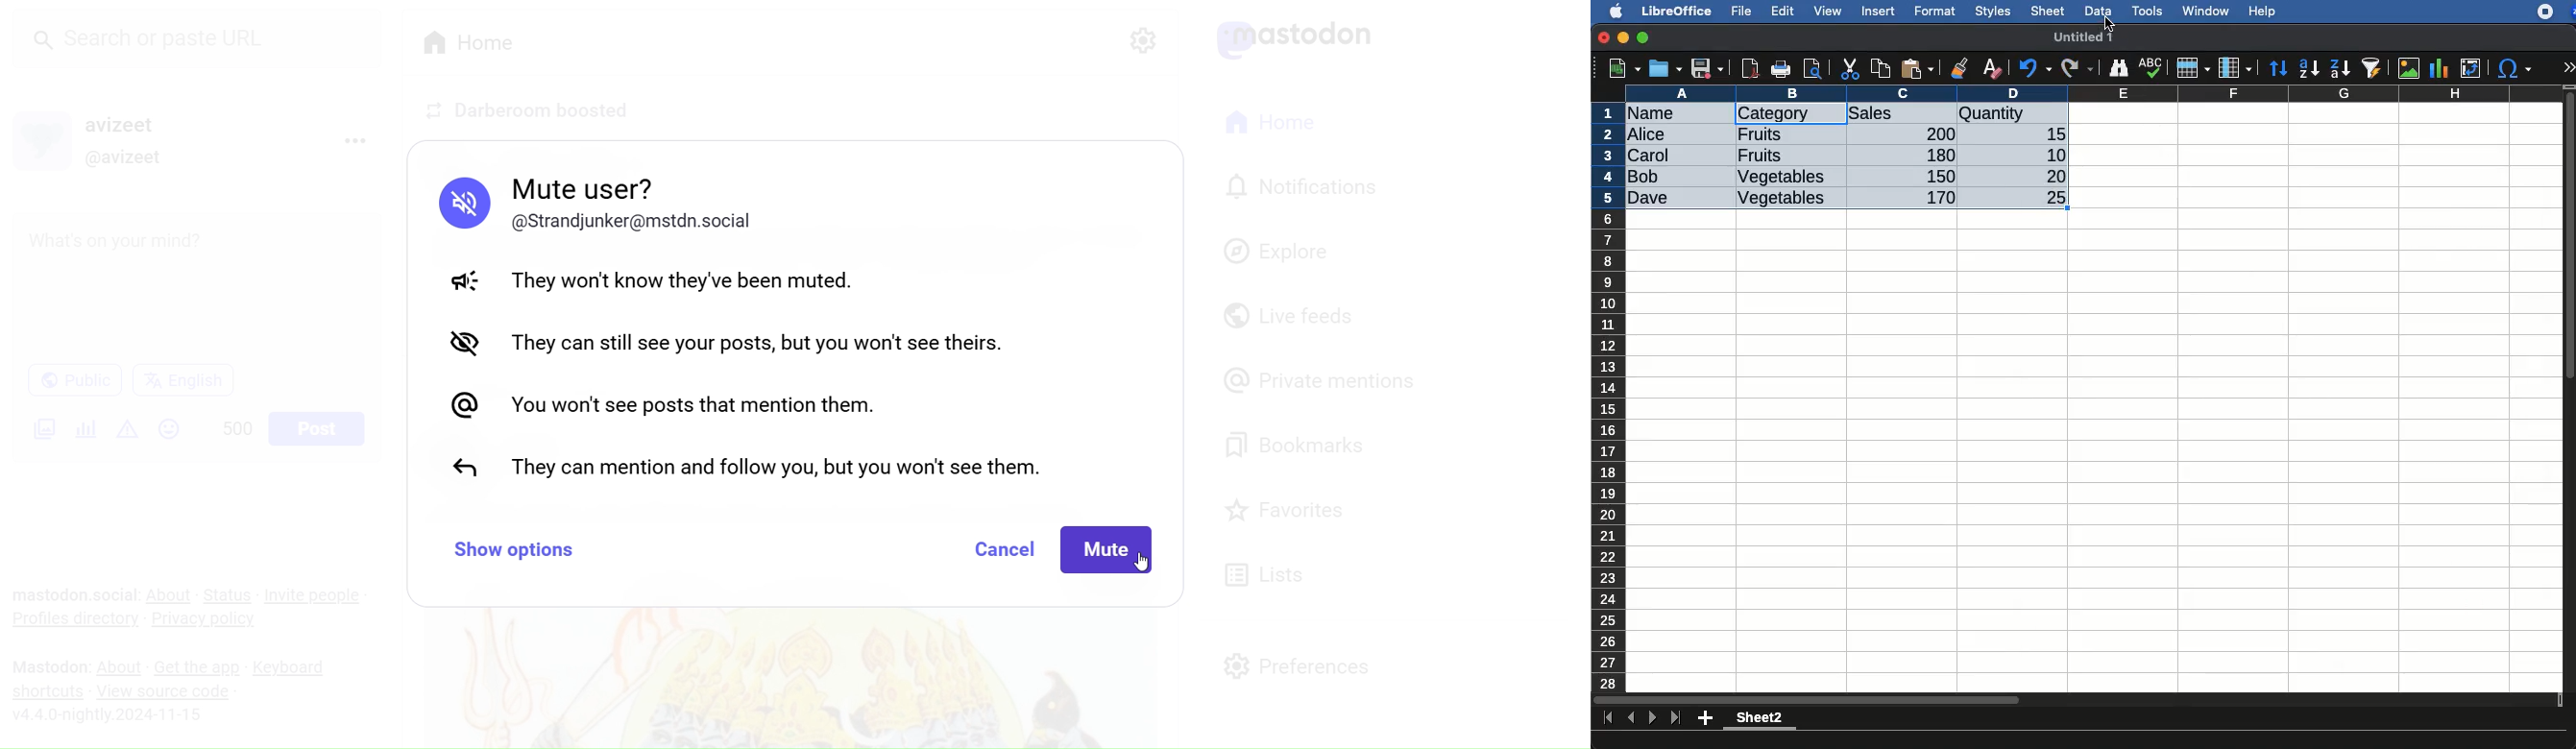 The height and width of the screenshot is (756, 2576). Describe the element at coordinates (1783, 11) in the screenshot. I see `edit` at that location.